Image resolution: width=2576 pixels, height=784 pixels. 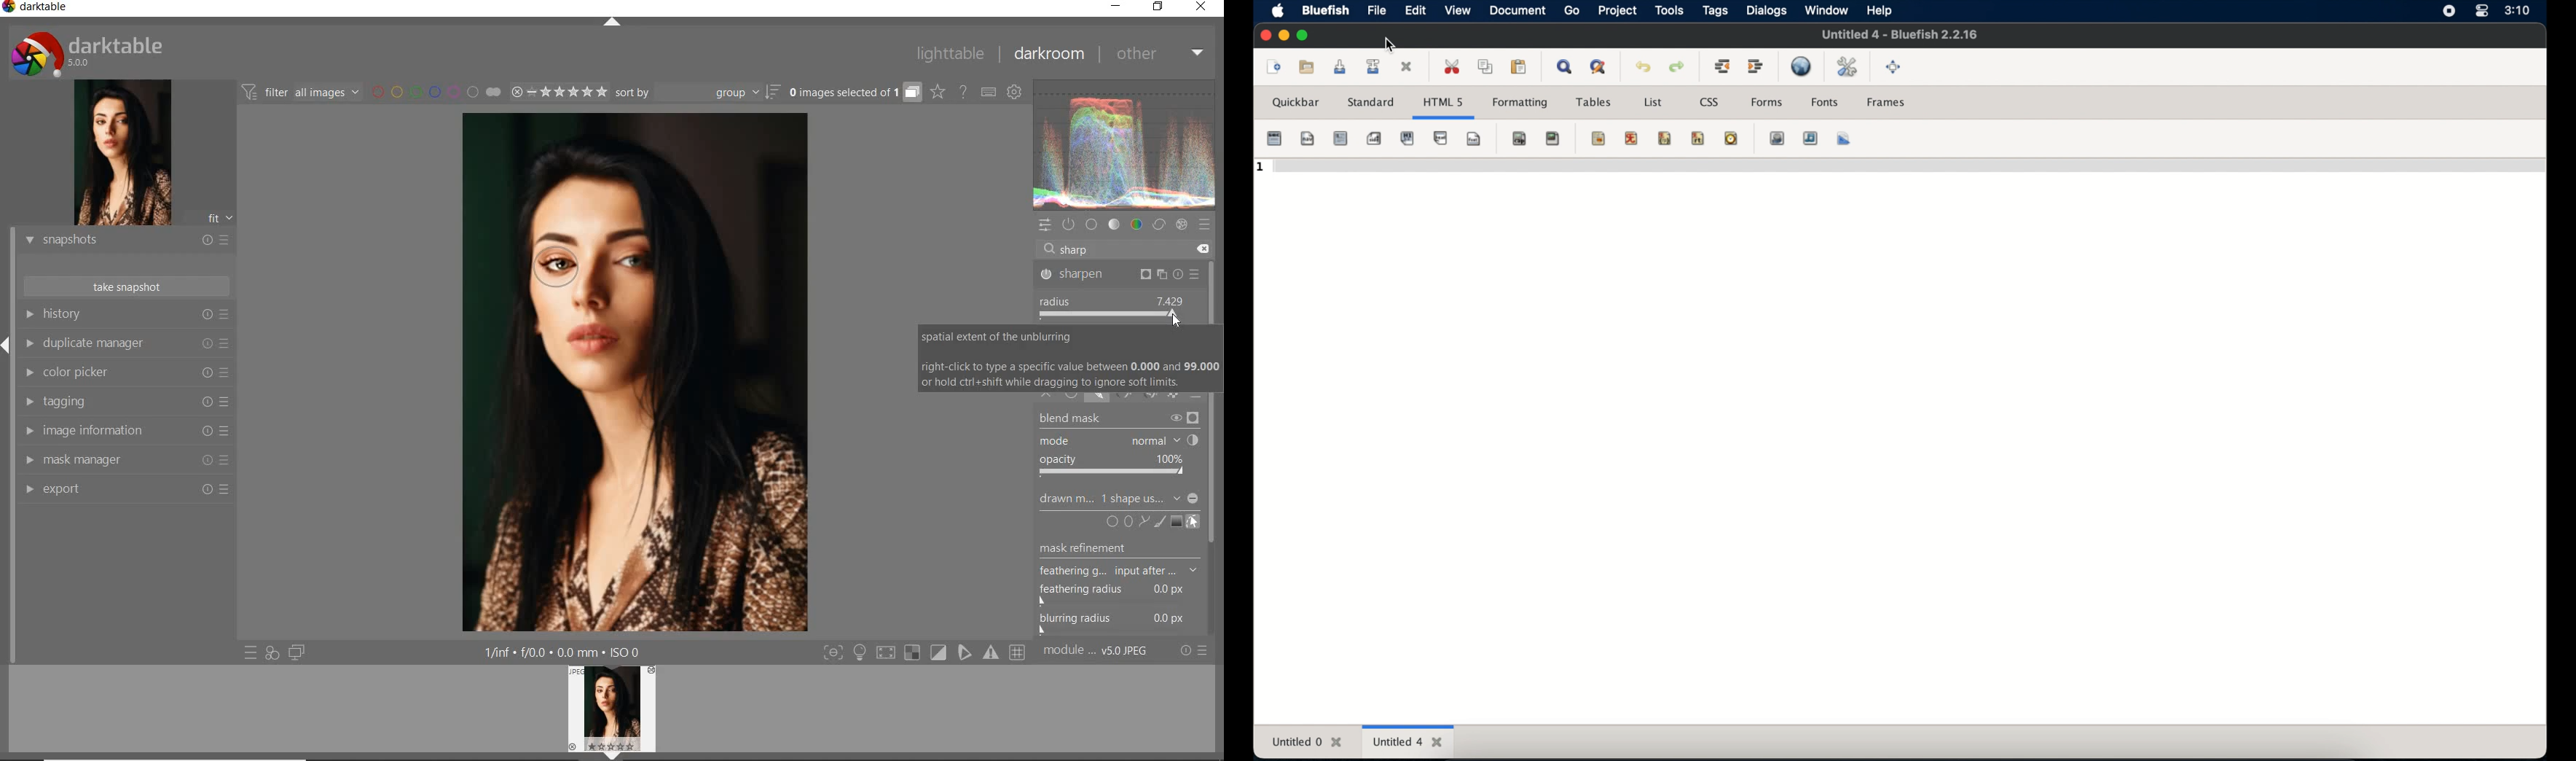 What do you see at coordinates (1520, 67) in the screenshot?
I see `paste` at bounding box center [1520, 67].